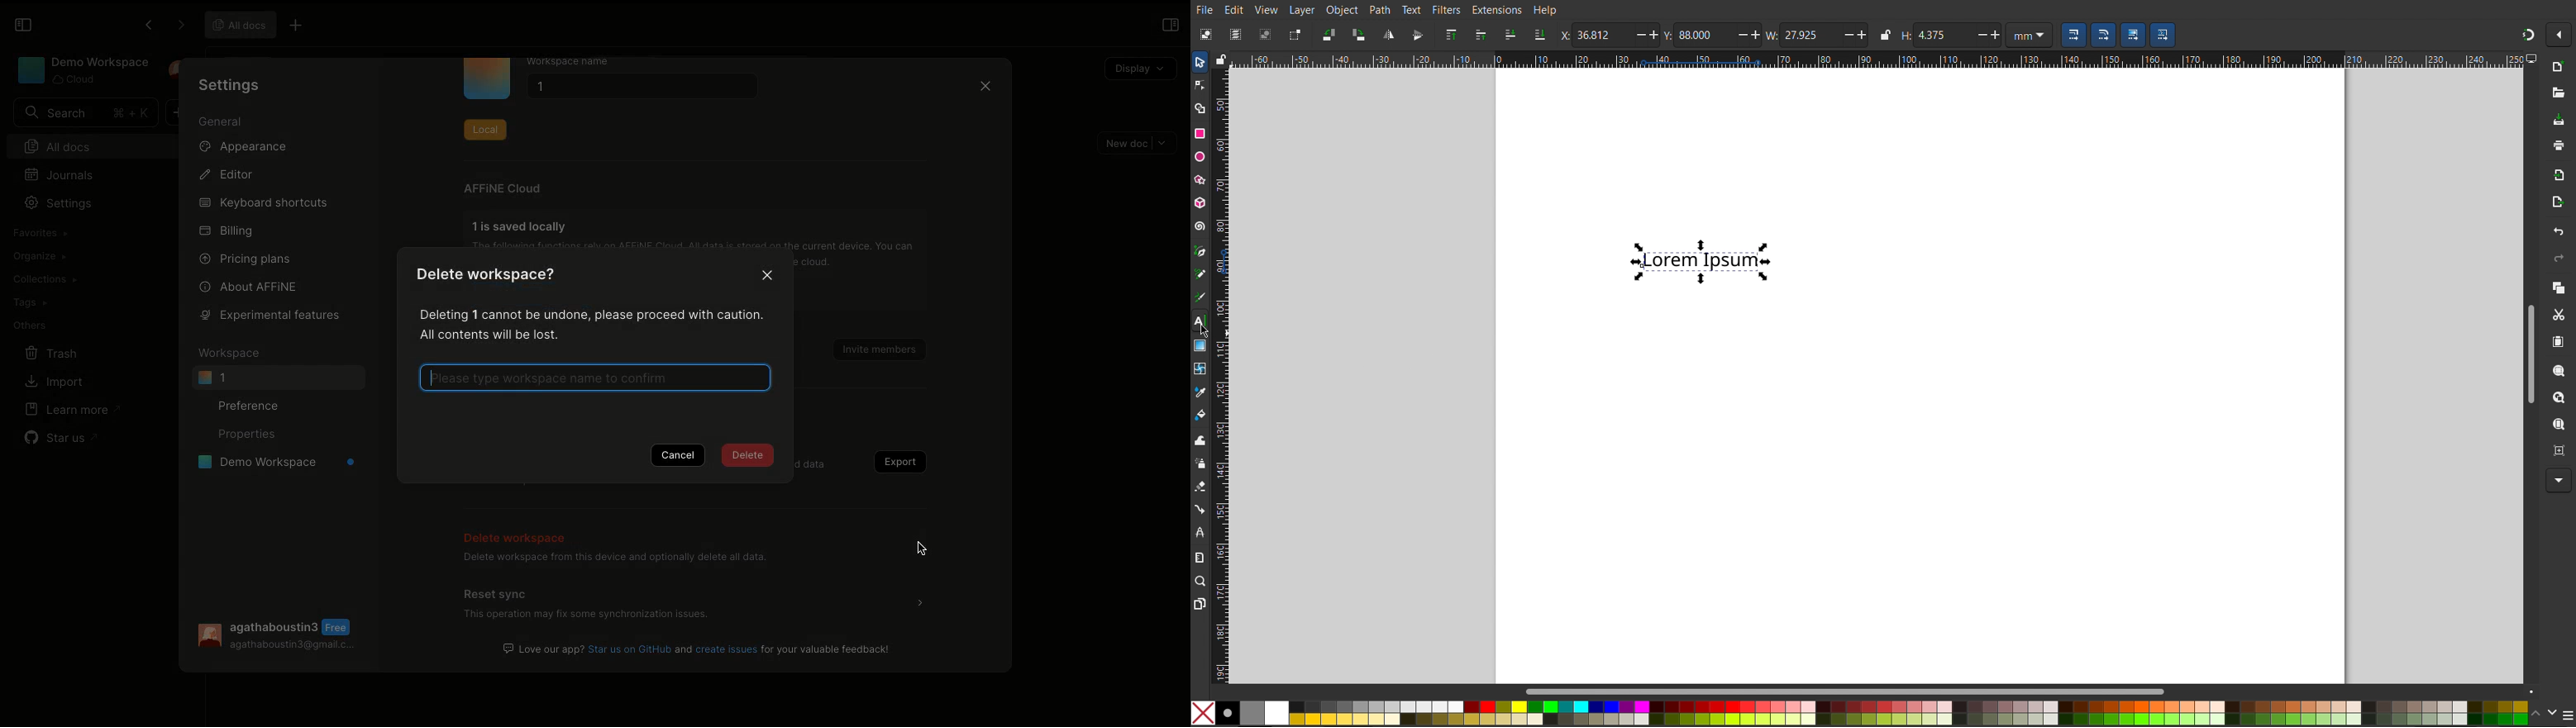 The image size is (2576, 728). What do you see at coordinates (614, 559) in the screenshot?
I see `Delete workspace from this device and optionally delete all data.` at bounding box center [614, 559].